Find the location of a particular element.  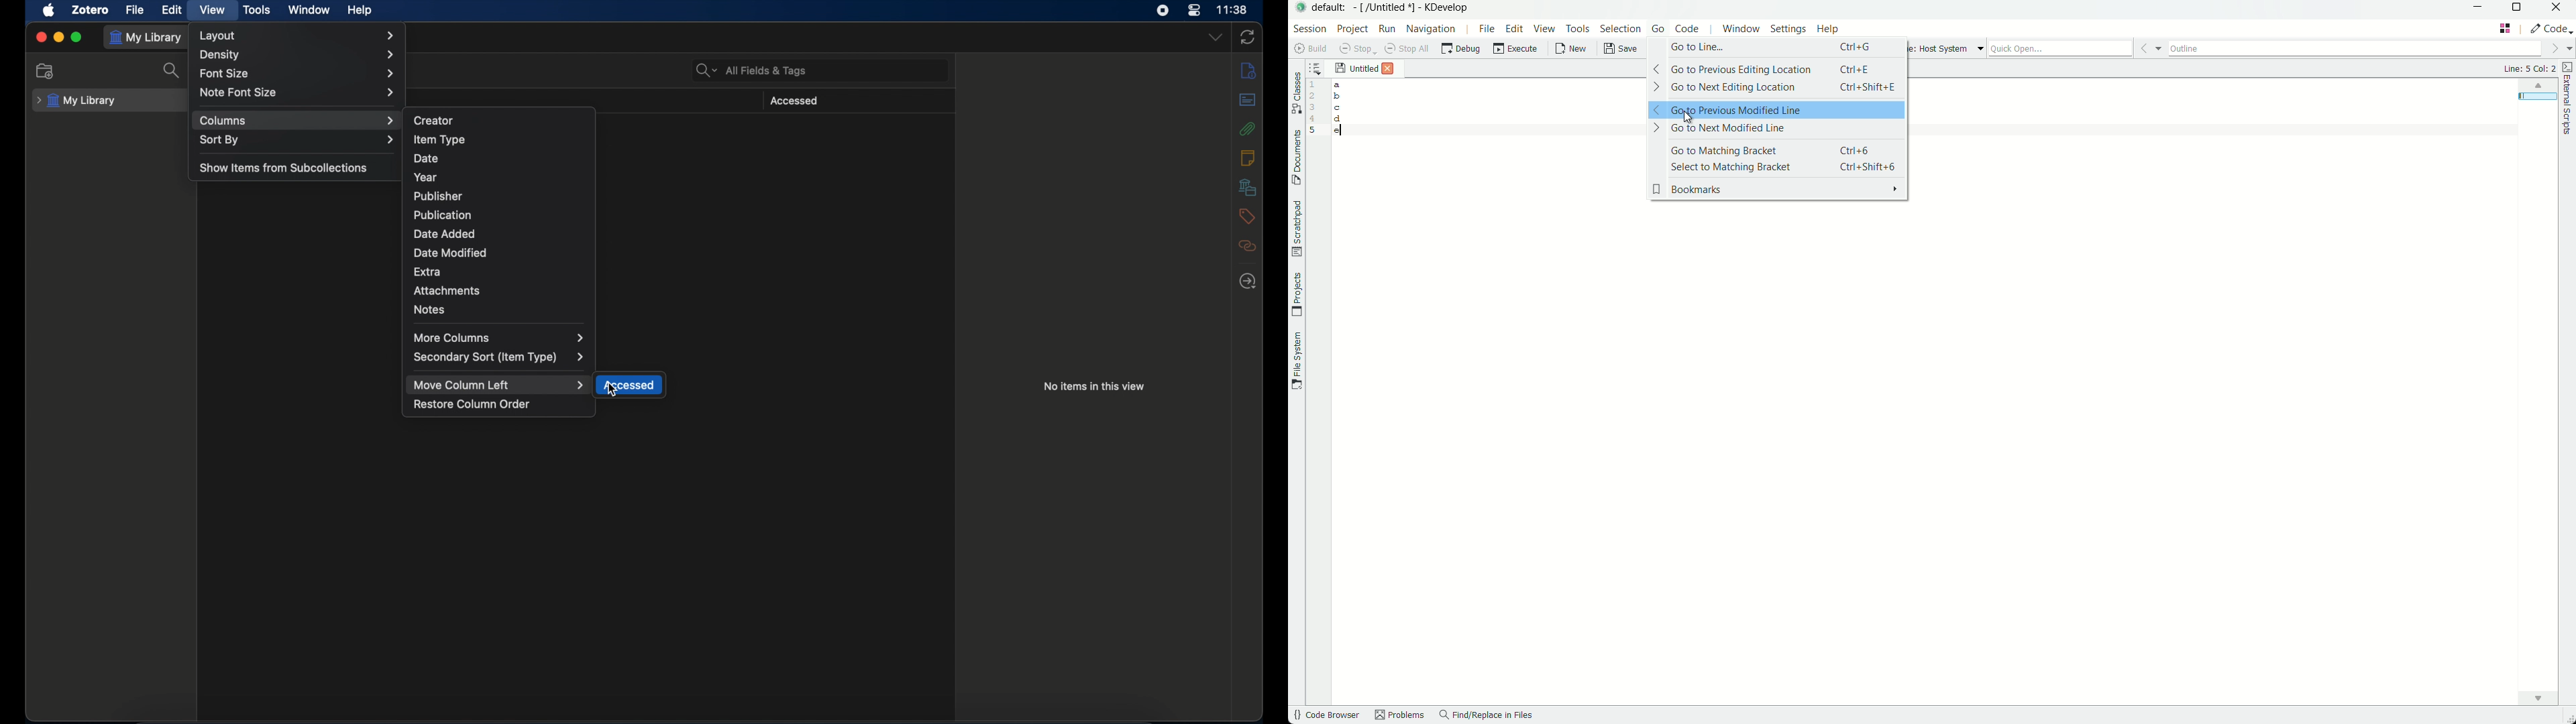

file is located at coordinates (136, 9).